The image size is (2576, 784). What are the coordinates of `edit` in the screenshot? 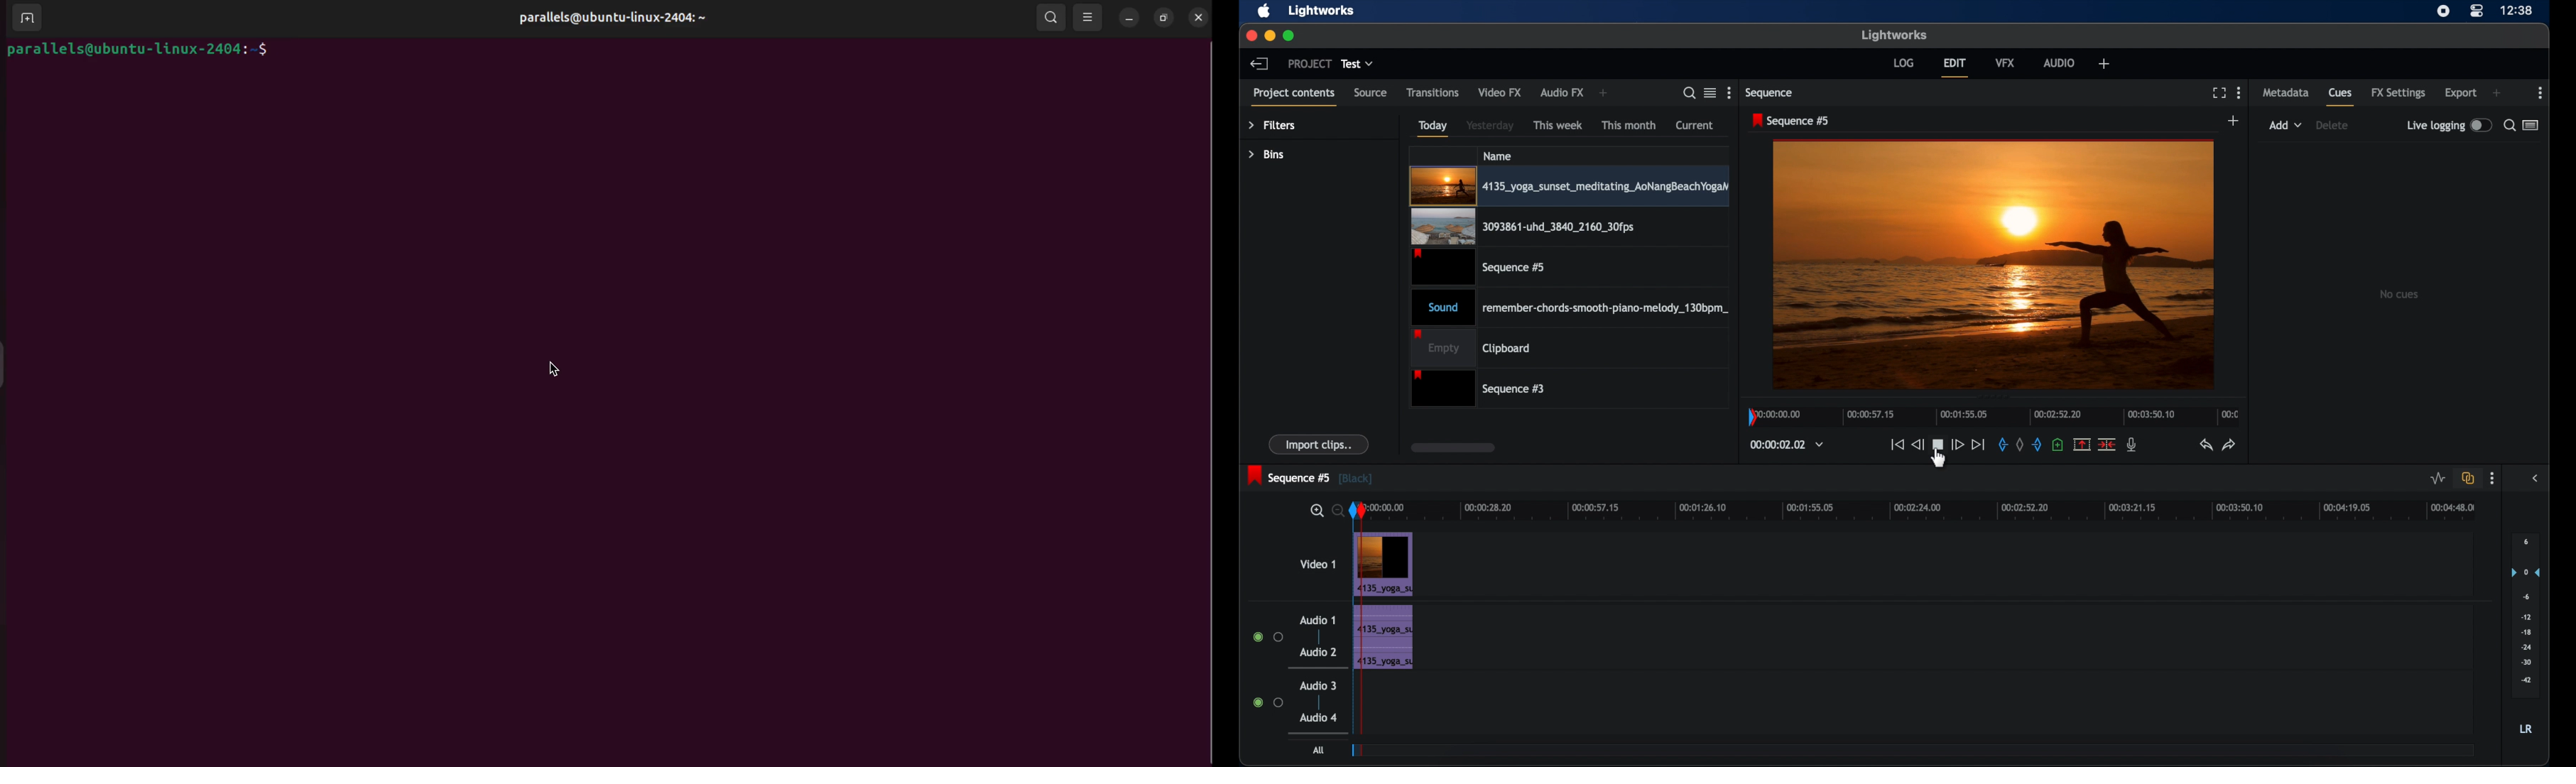 It's located at (1955, 67).